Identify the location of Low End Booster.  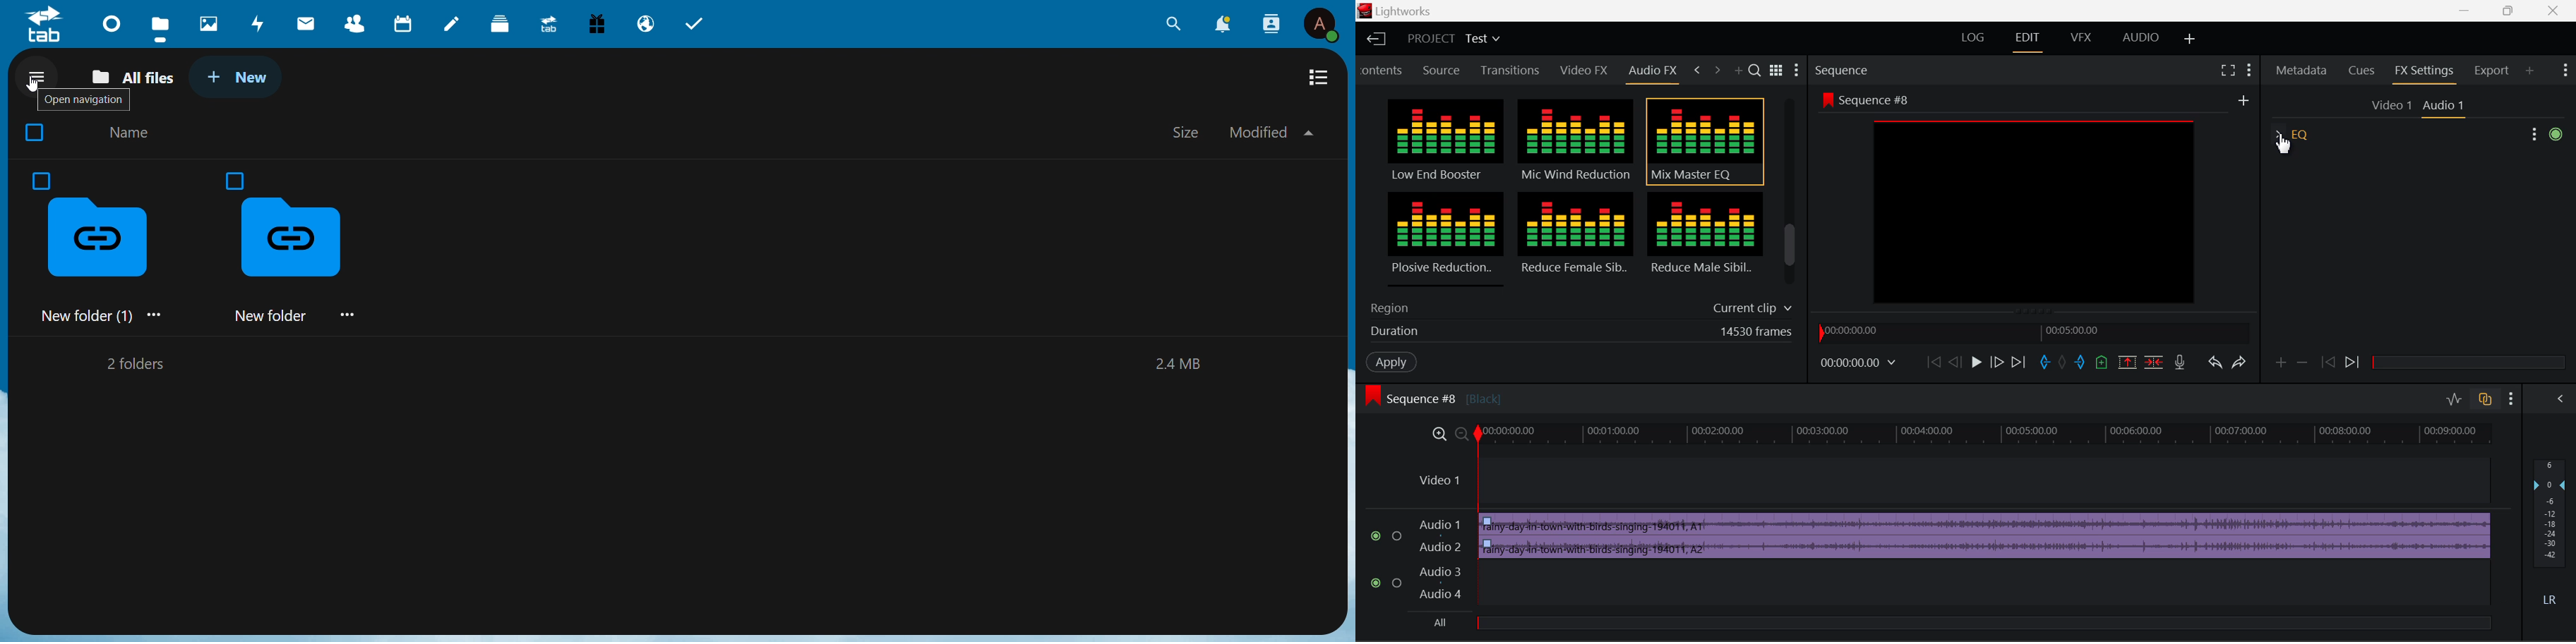
(1444, 141).